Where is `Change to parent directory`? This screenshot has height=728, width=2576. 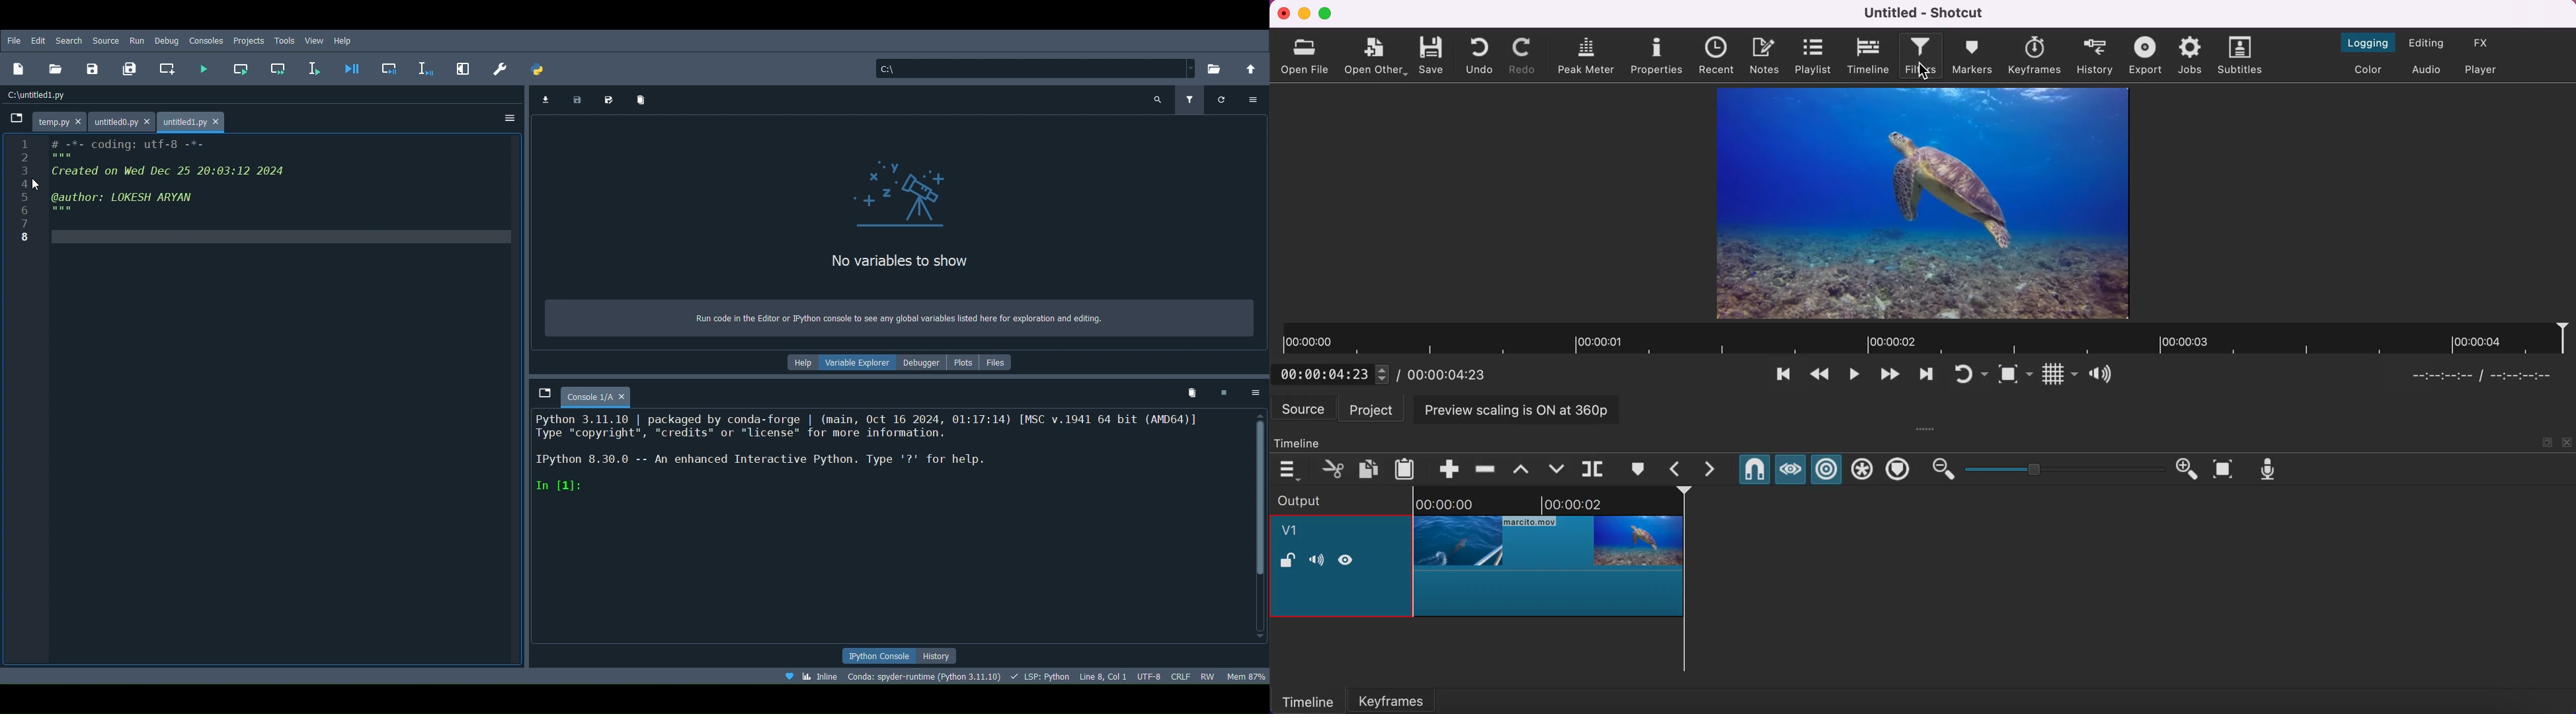
Change to parent directory is located at coordinates (1252, 66).